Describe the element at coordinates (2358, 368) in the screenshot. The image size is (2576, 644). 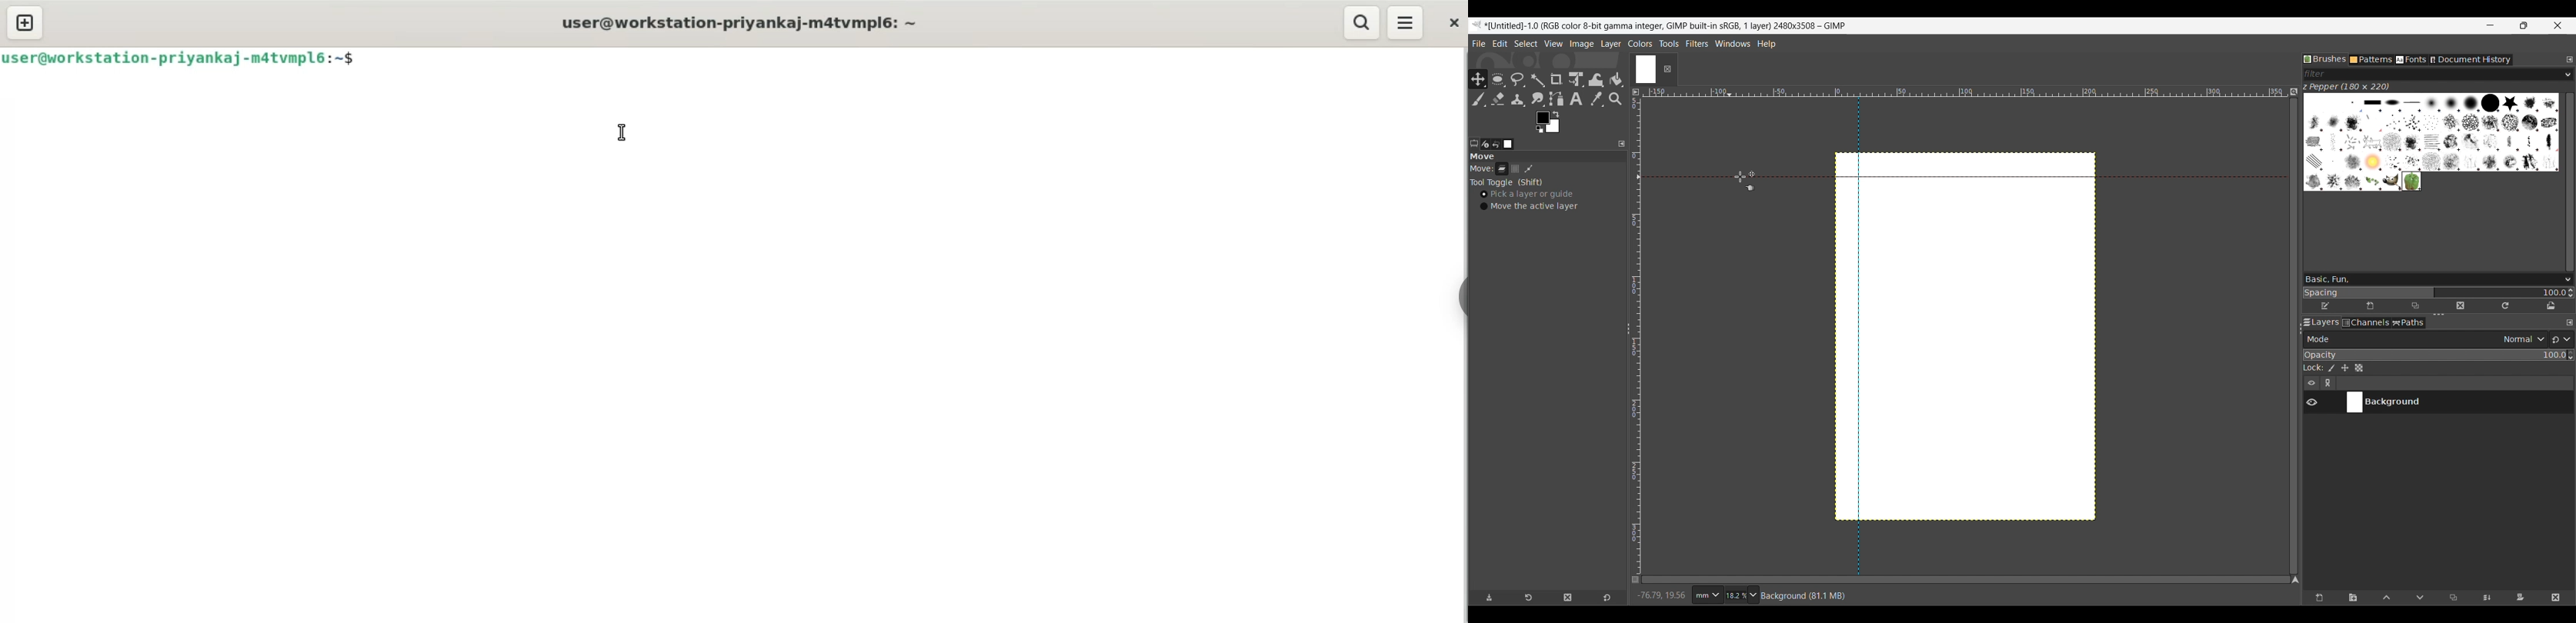
I see `Lock alpha channel` at that location.